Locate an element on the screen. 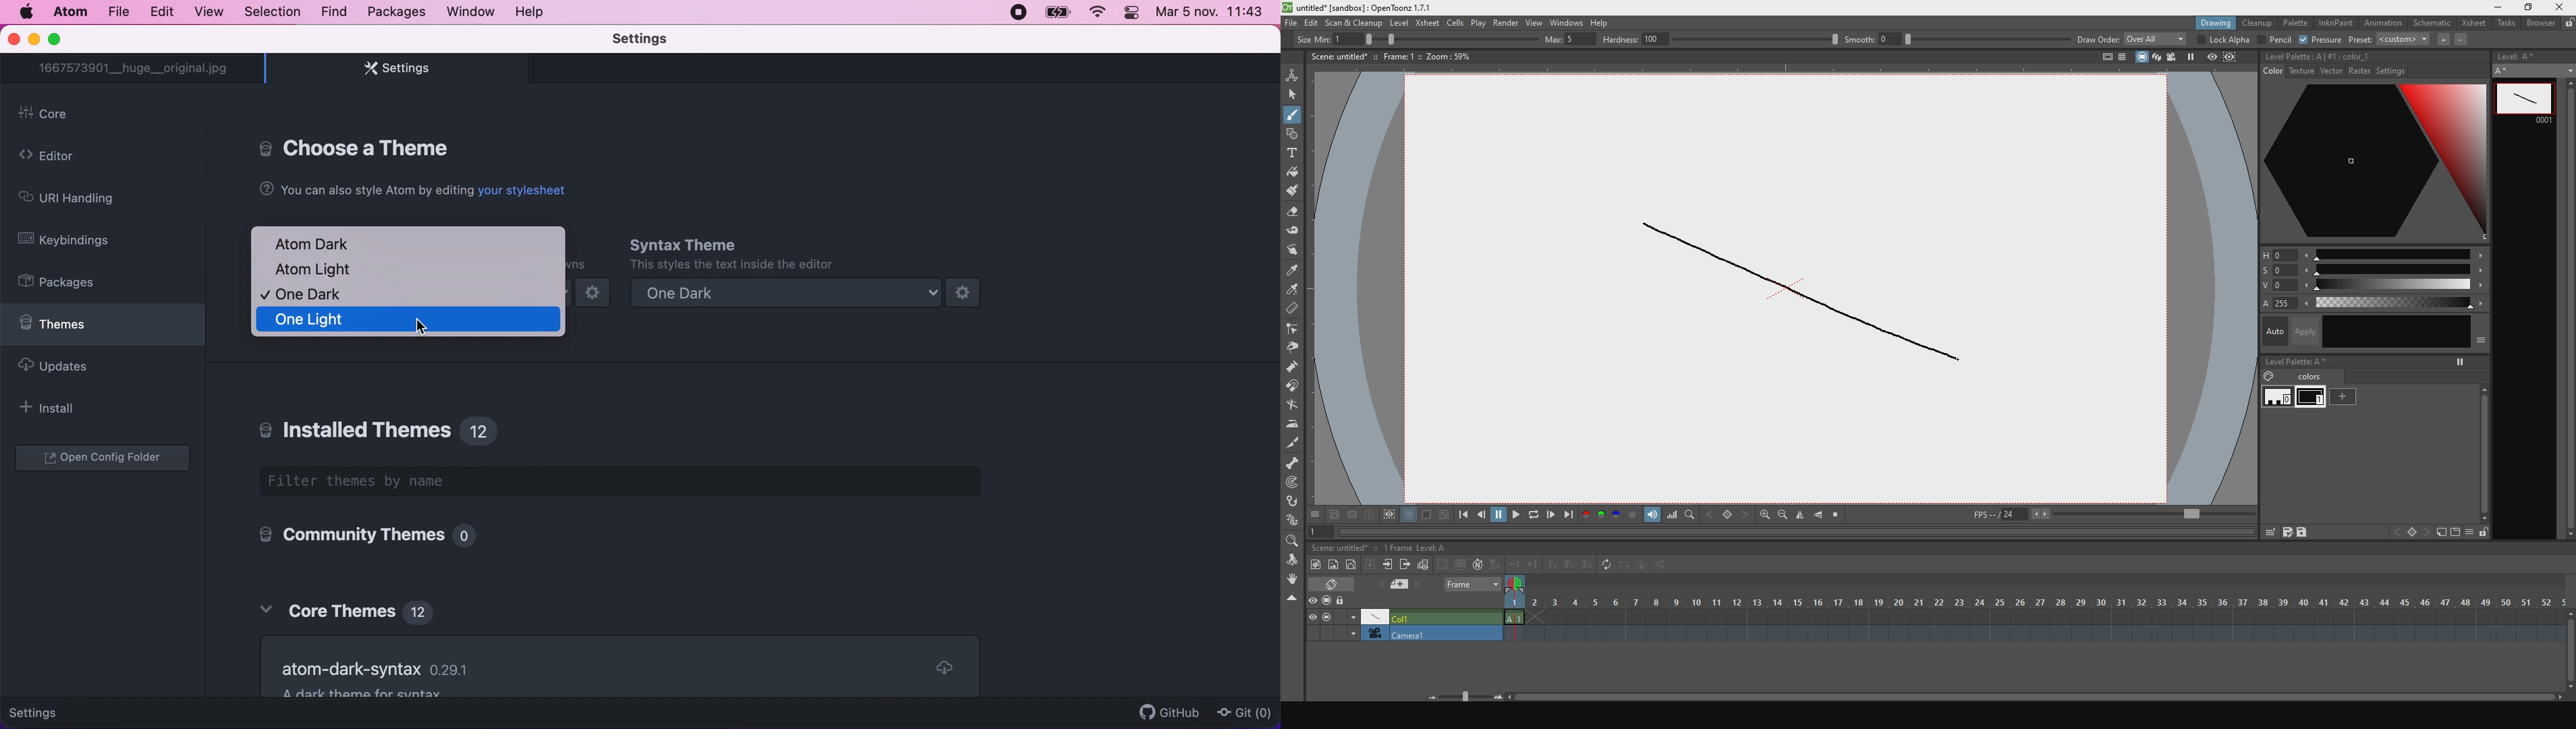 Image resolution: width=2576 pixels, height=756 pixels. inknpain is located at coordinates (2337, 24).